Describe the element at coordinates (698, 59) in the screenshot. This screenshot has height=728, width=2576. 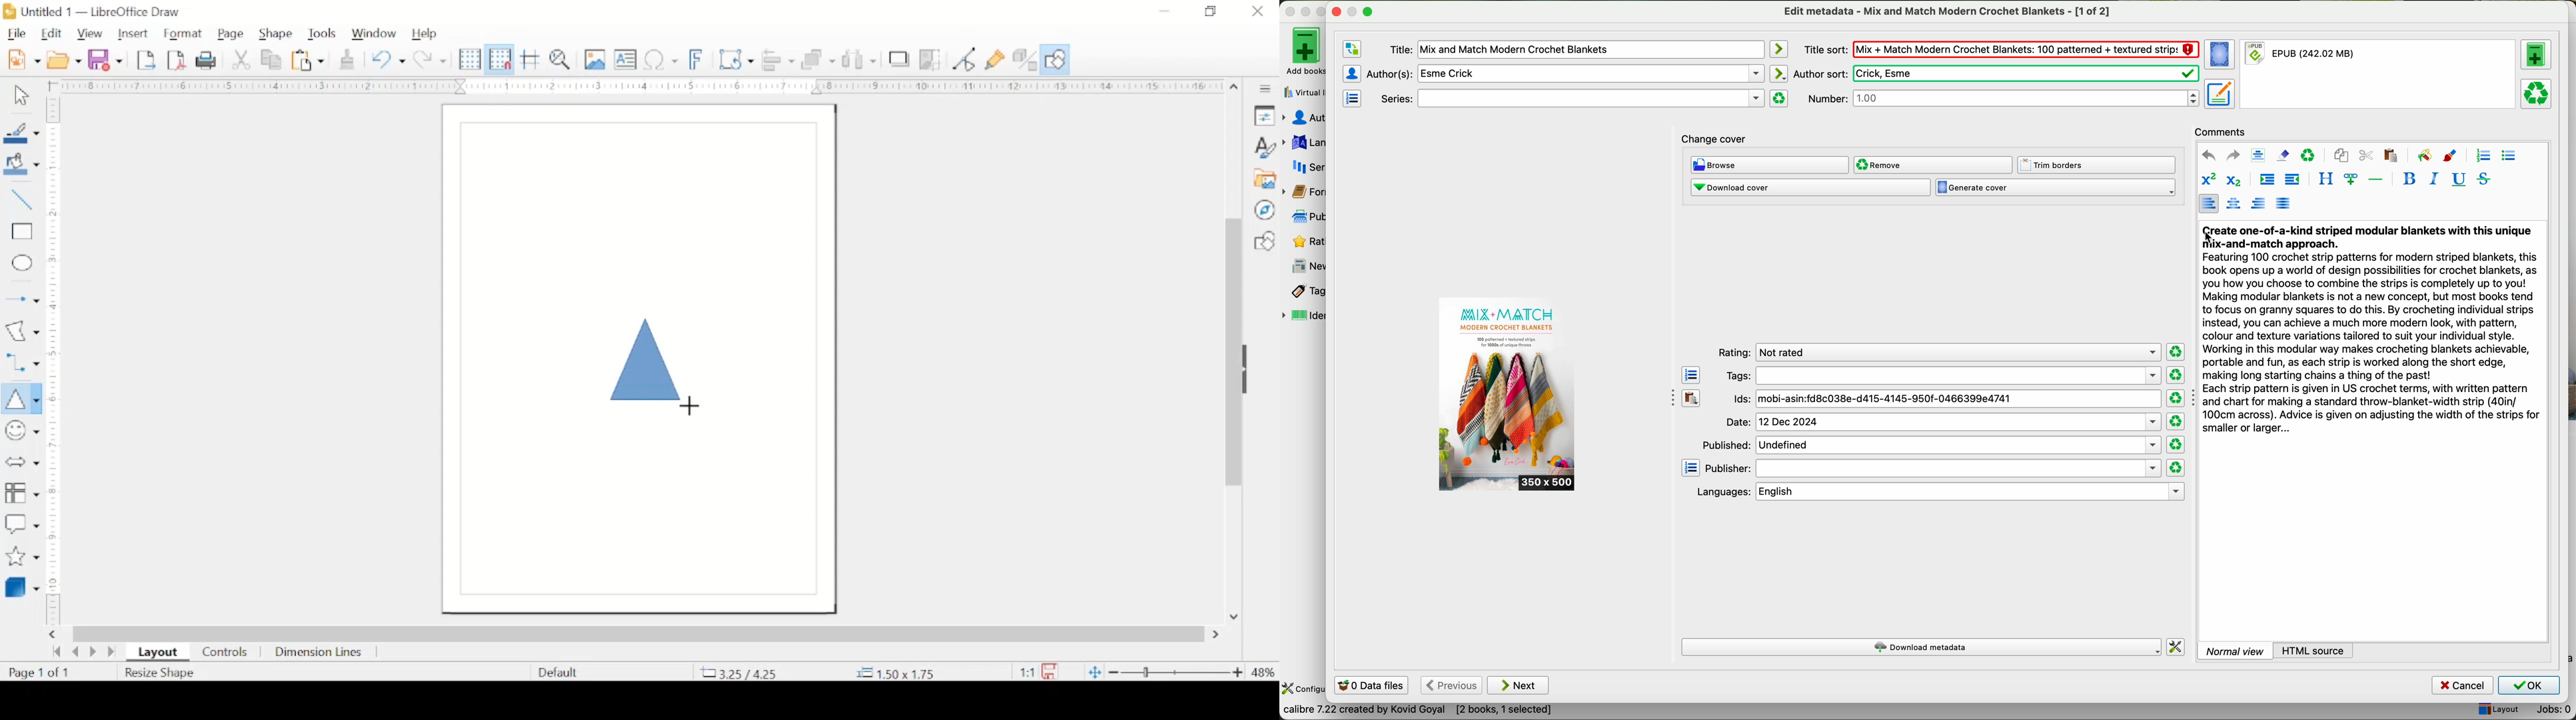
I see `insert fontwork text` at that location.